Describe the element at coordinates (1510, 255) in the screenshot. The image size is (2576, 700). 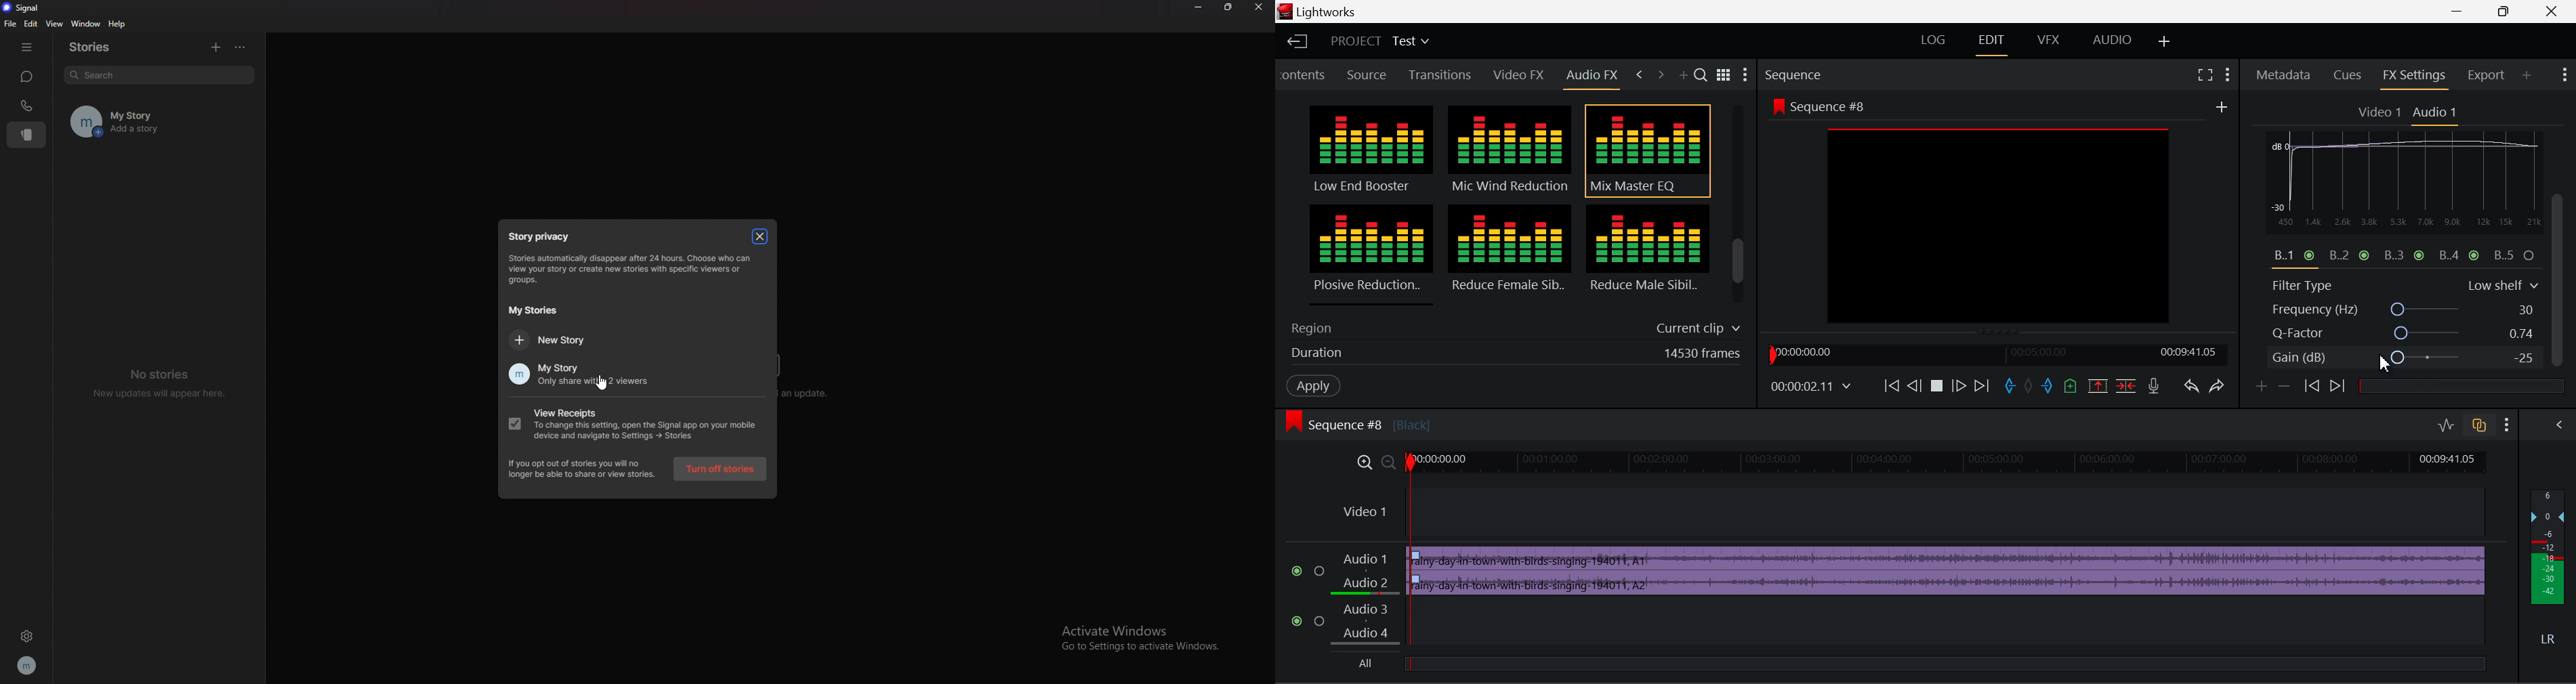
I see `Reduce Female Sibilance` at that location.